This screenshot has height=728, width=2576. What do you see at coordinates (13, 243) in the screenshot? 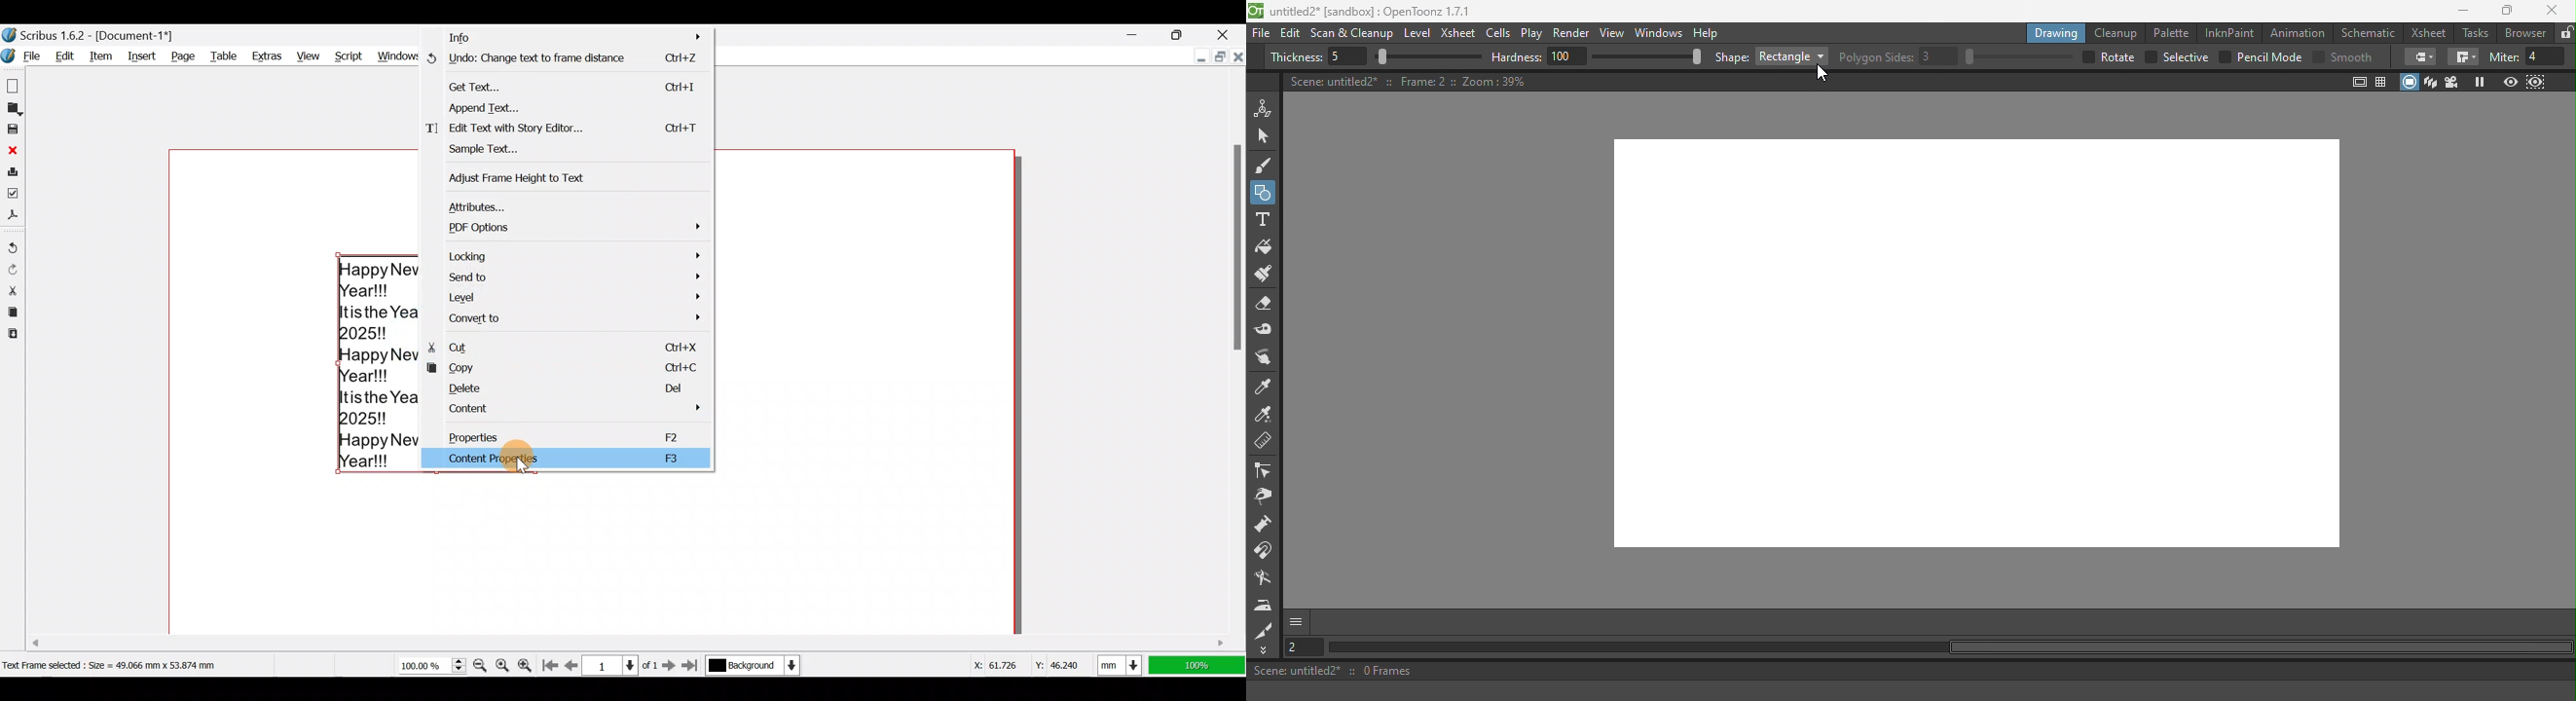
I see `Undo` at bounding box center [13, 243].